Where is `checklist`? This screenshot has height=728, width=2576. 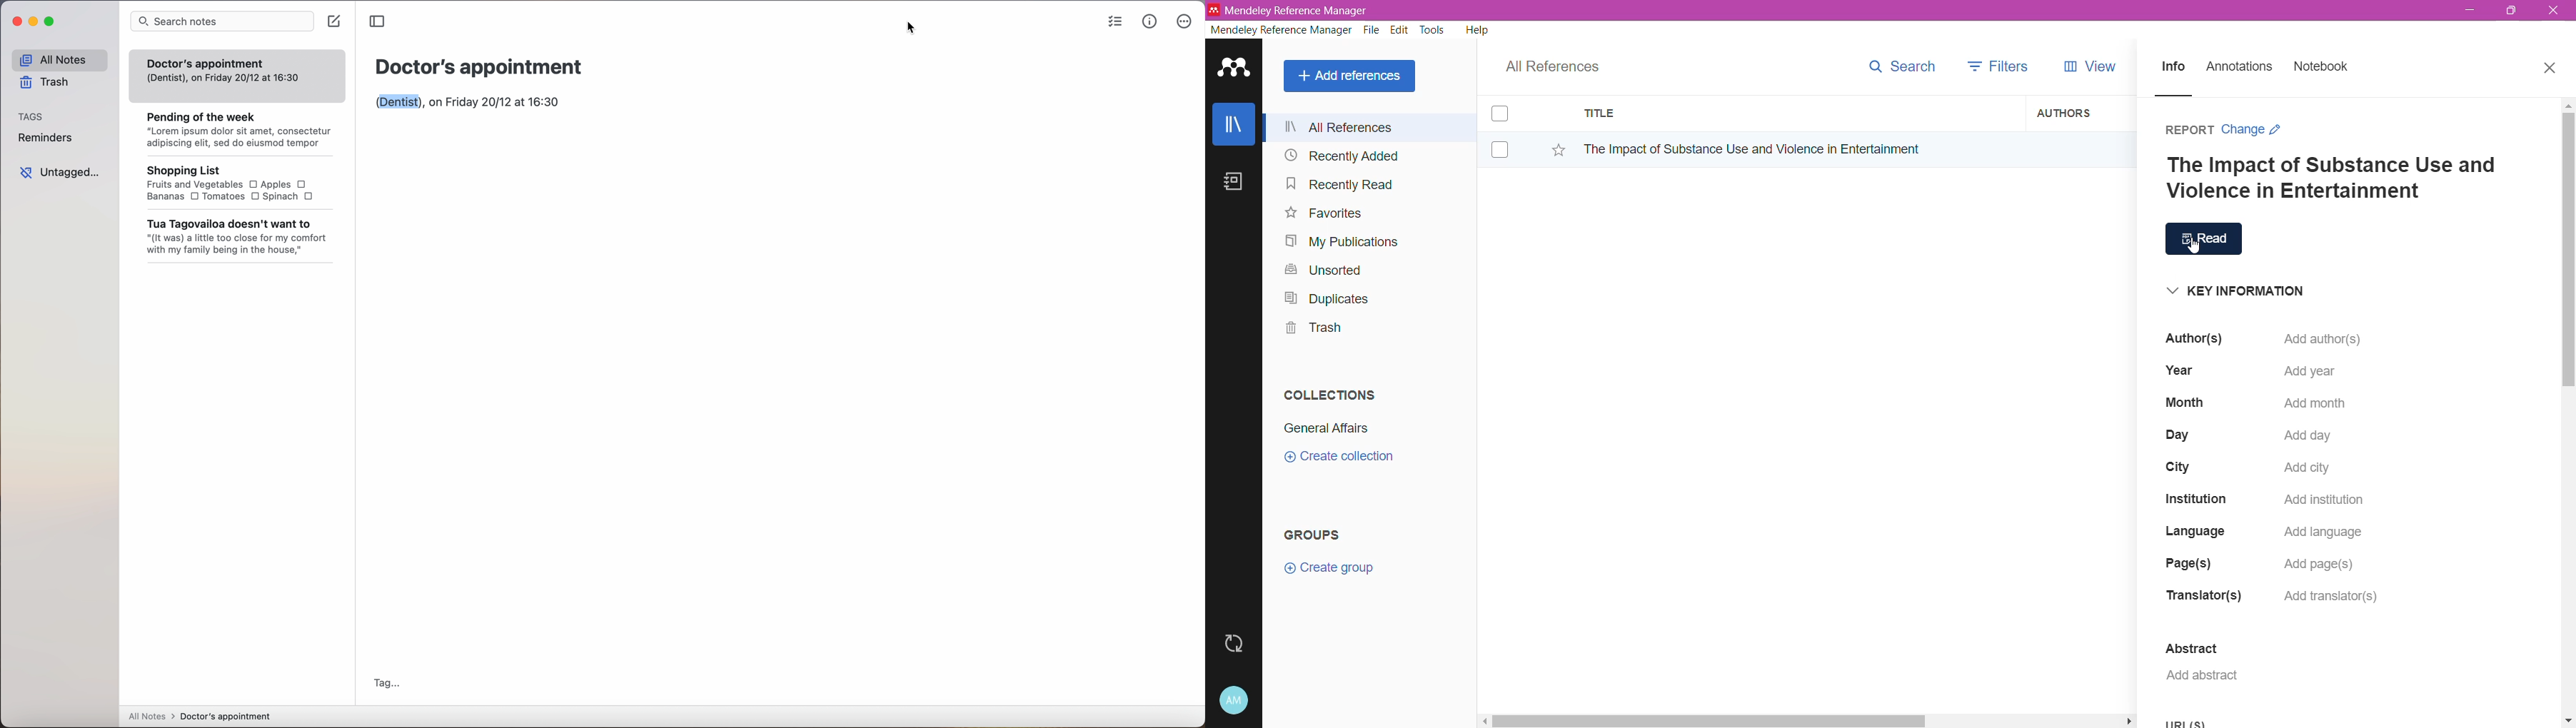 checklist is located at coordinates (1117, 20).